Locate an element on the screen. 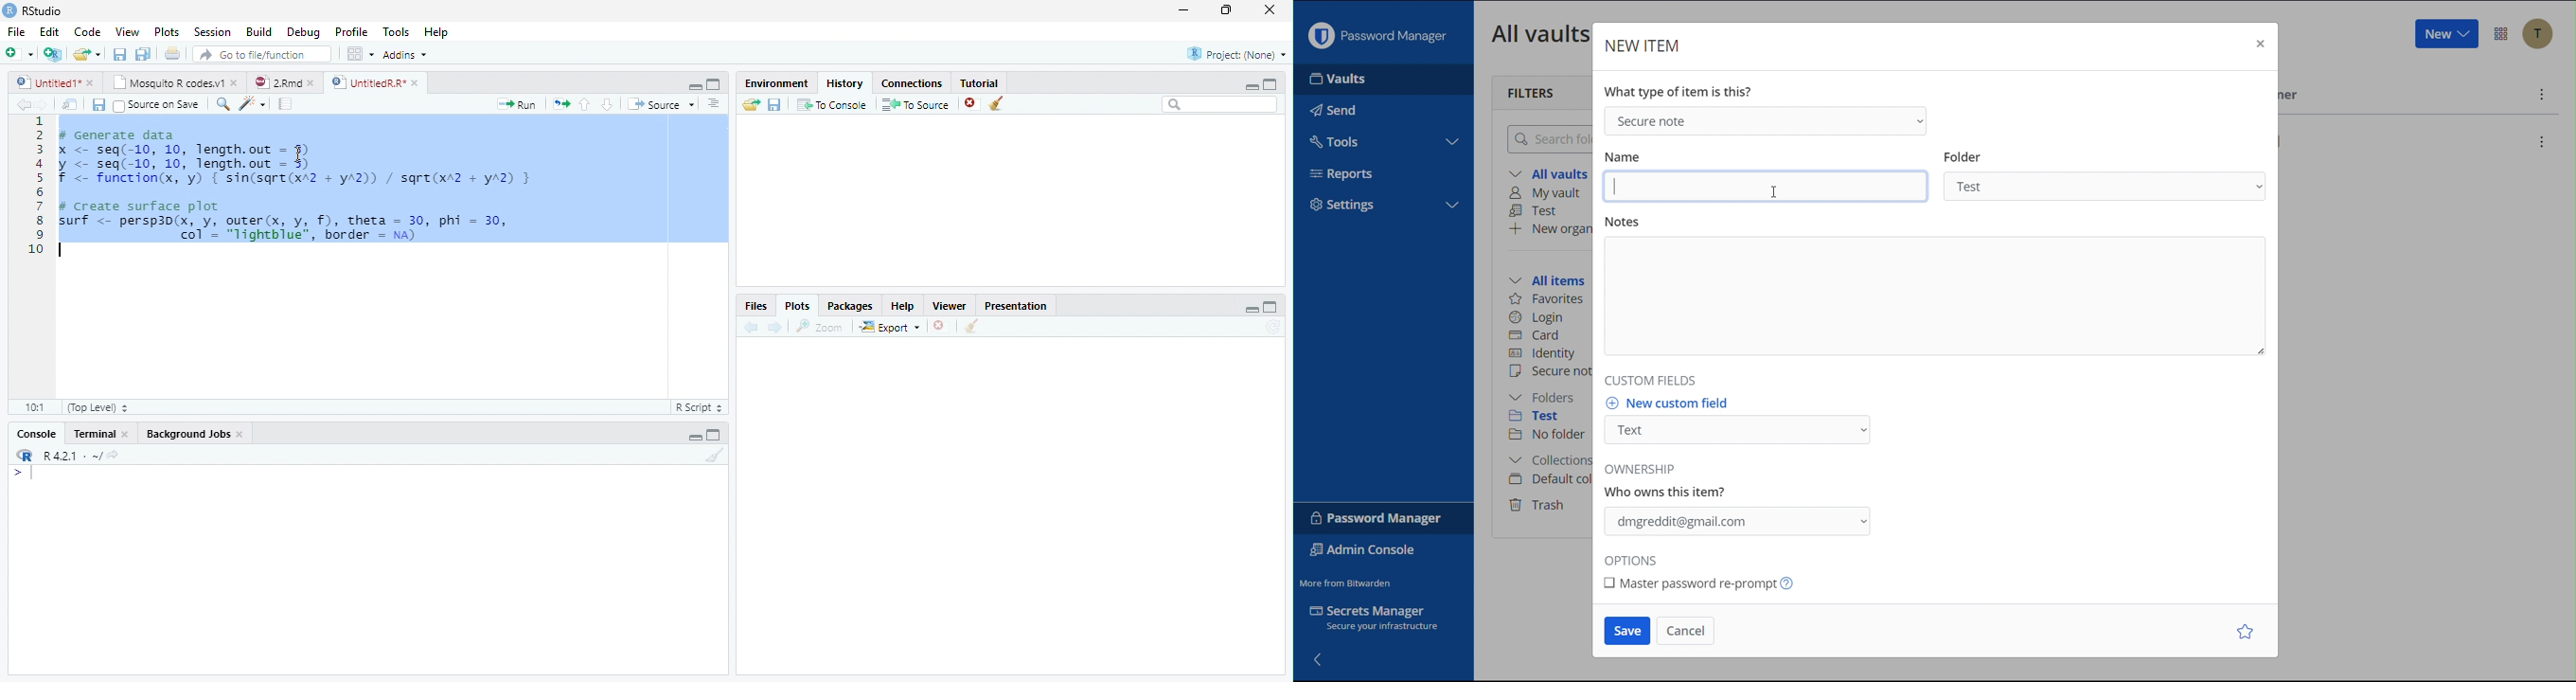  Code tools is located at coordinates (253, 103).